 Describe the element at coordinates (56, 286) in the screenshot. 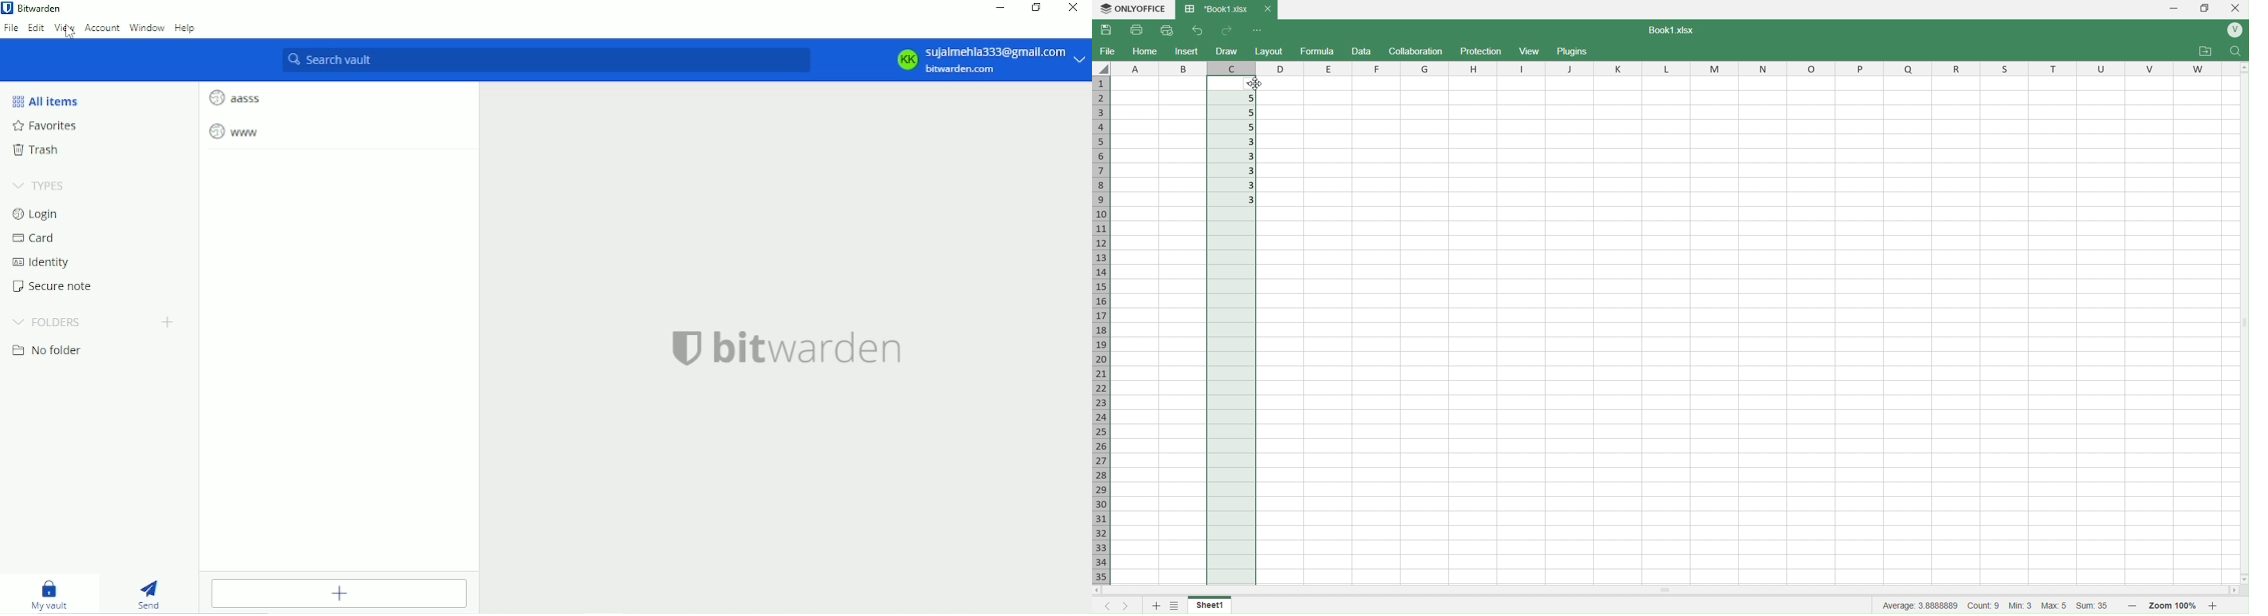

I see `Secure note` at that location.